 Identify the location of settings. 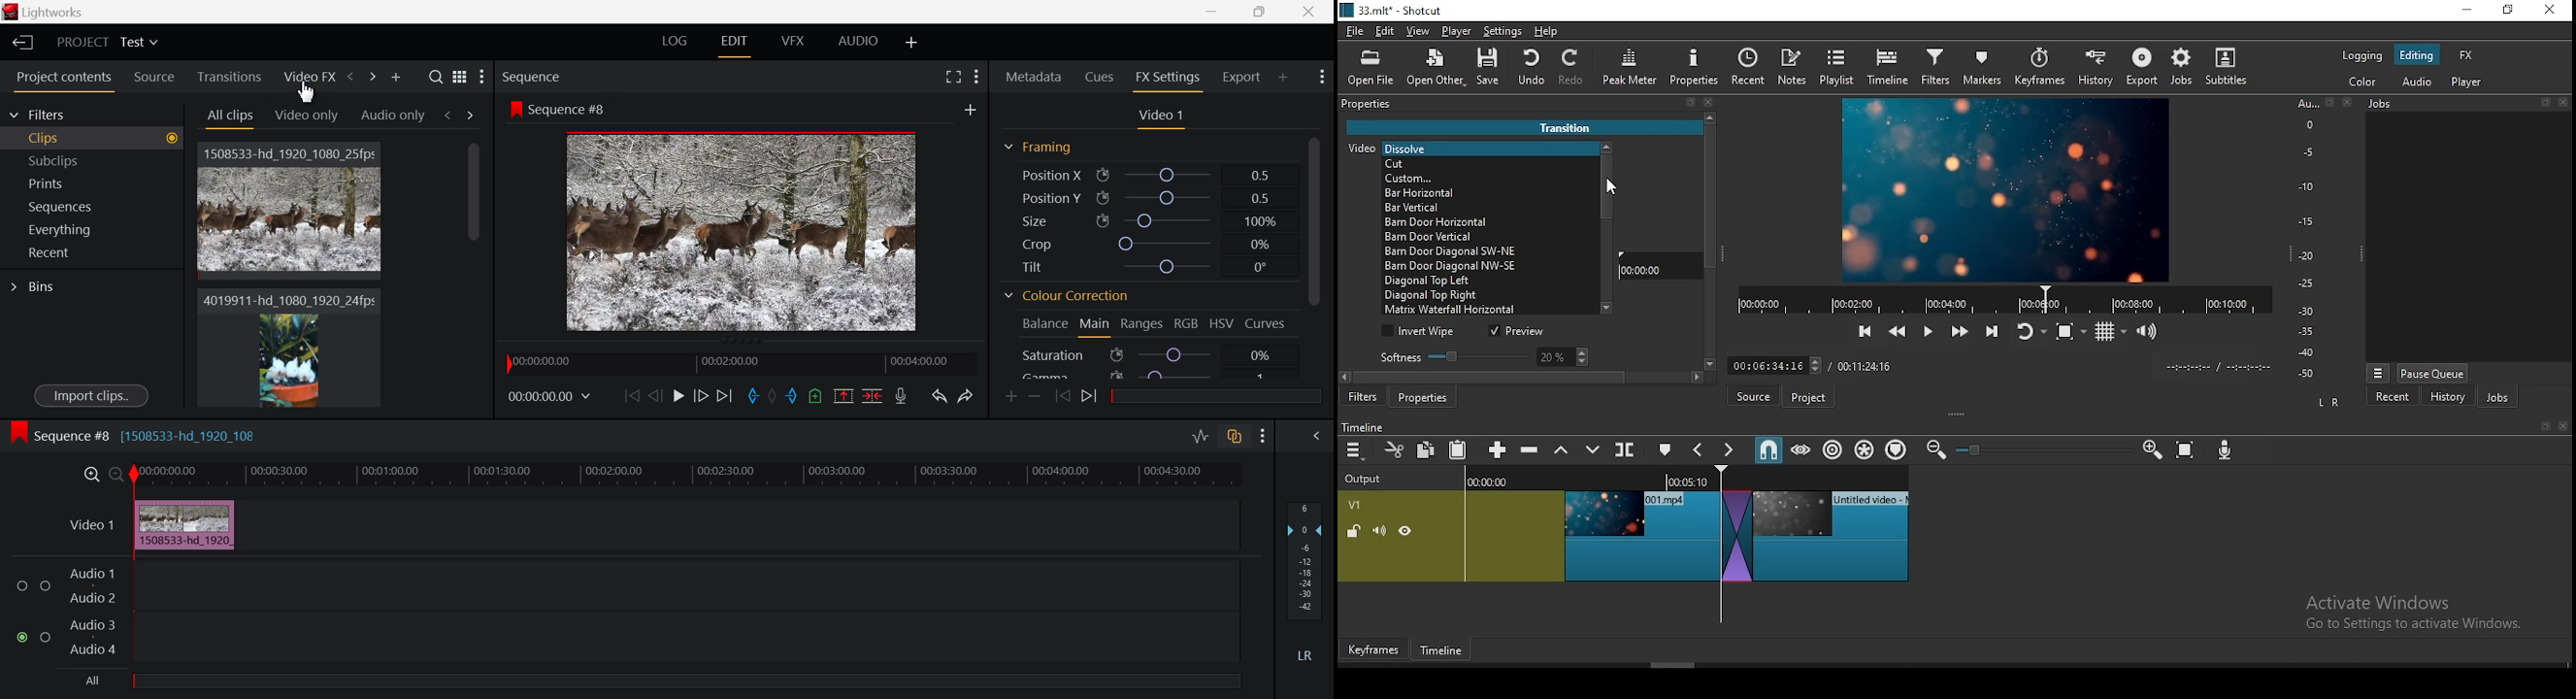
(1503, 34).